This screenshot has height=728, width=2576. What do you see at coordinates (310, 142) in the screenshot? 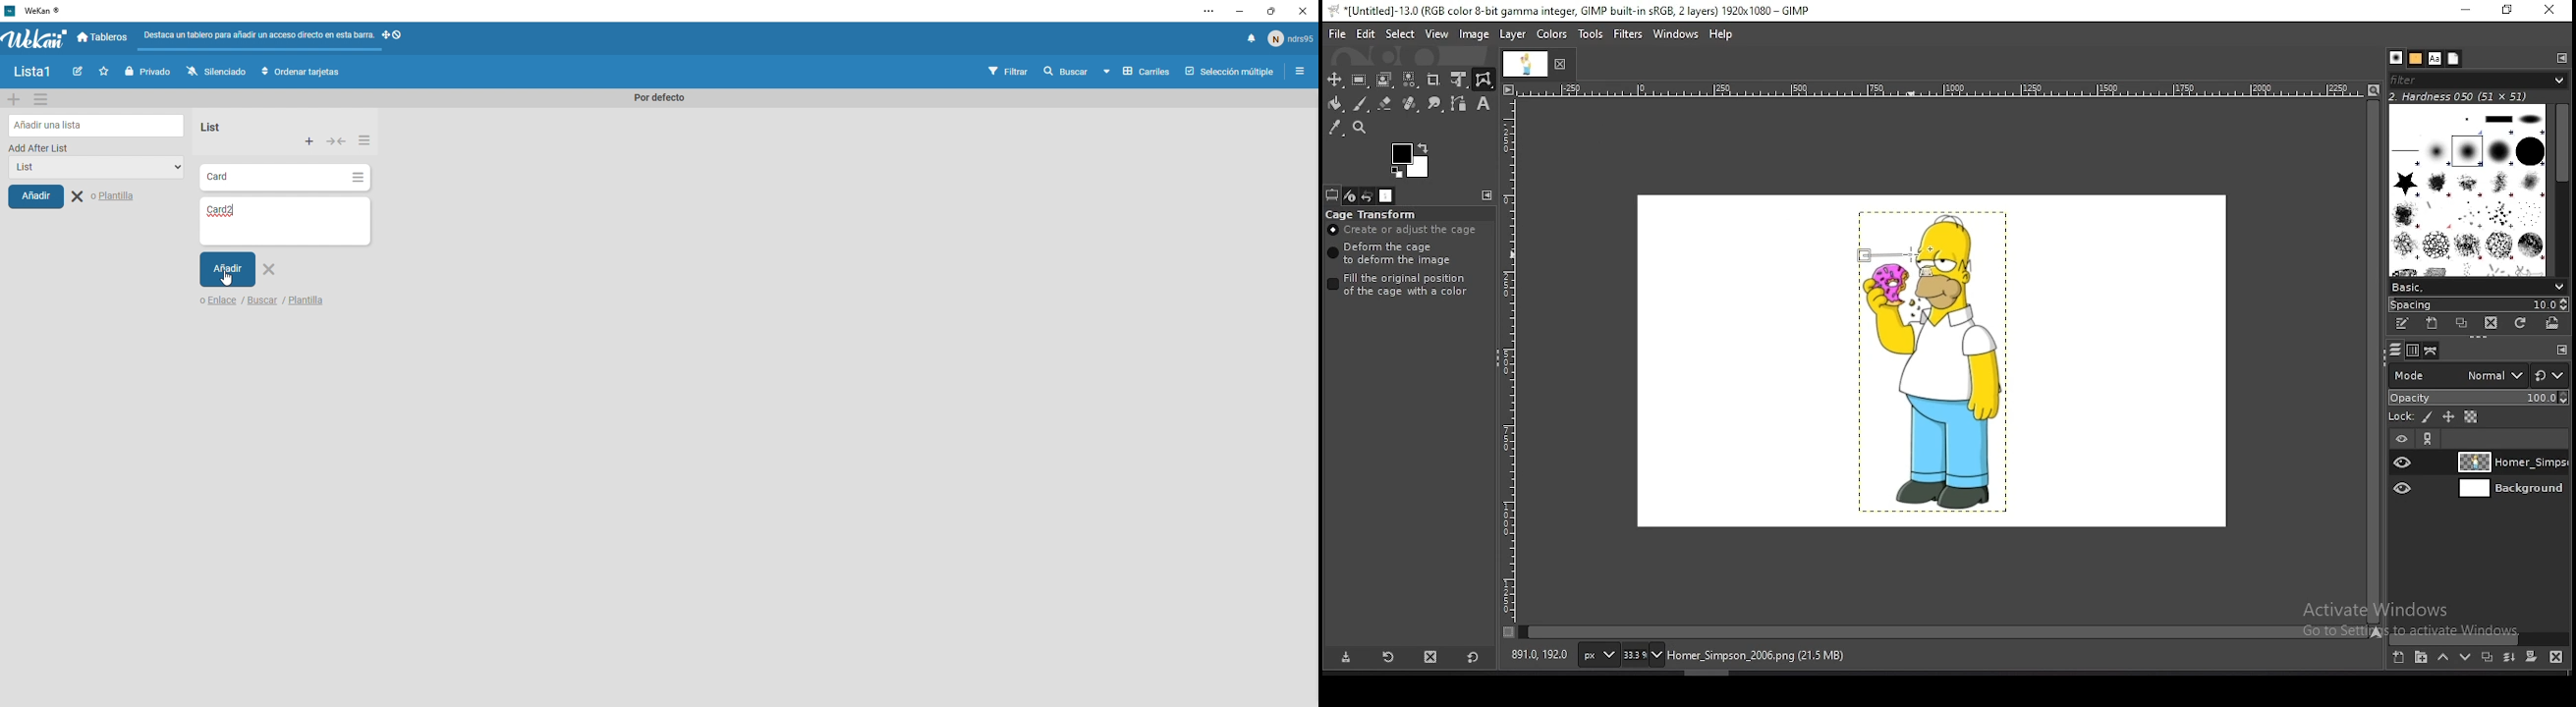
I see `More` at bounding box center [310, 142].